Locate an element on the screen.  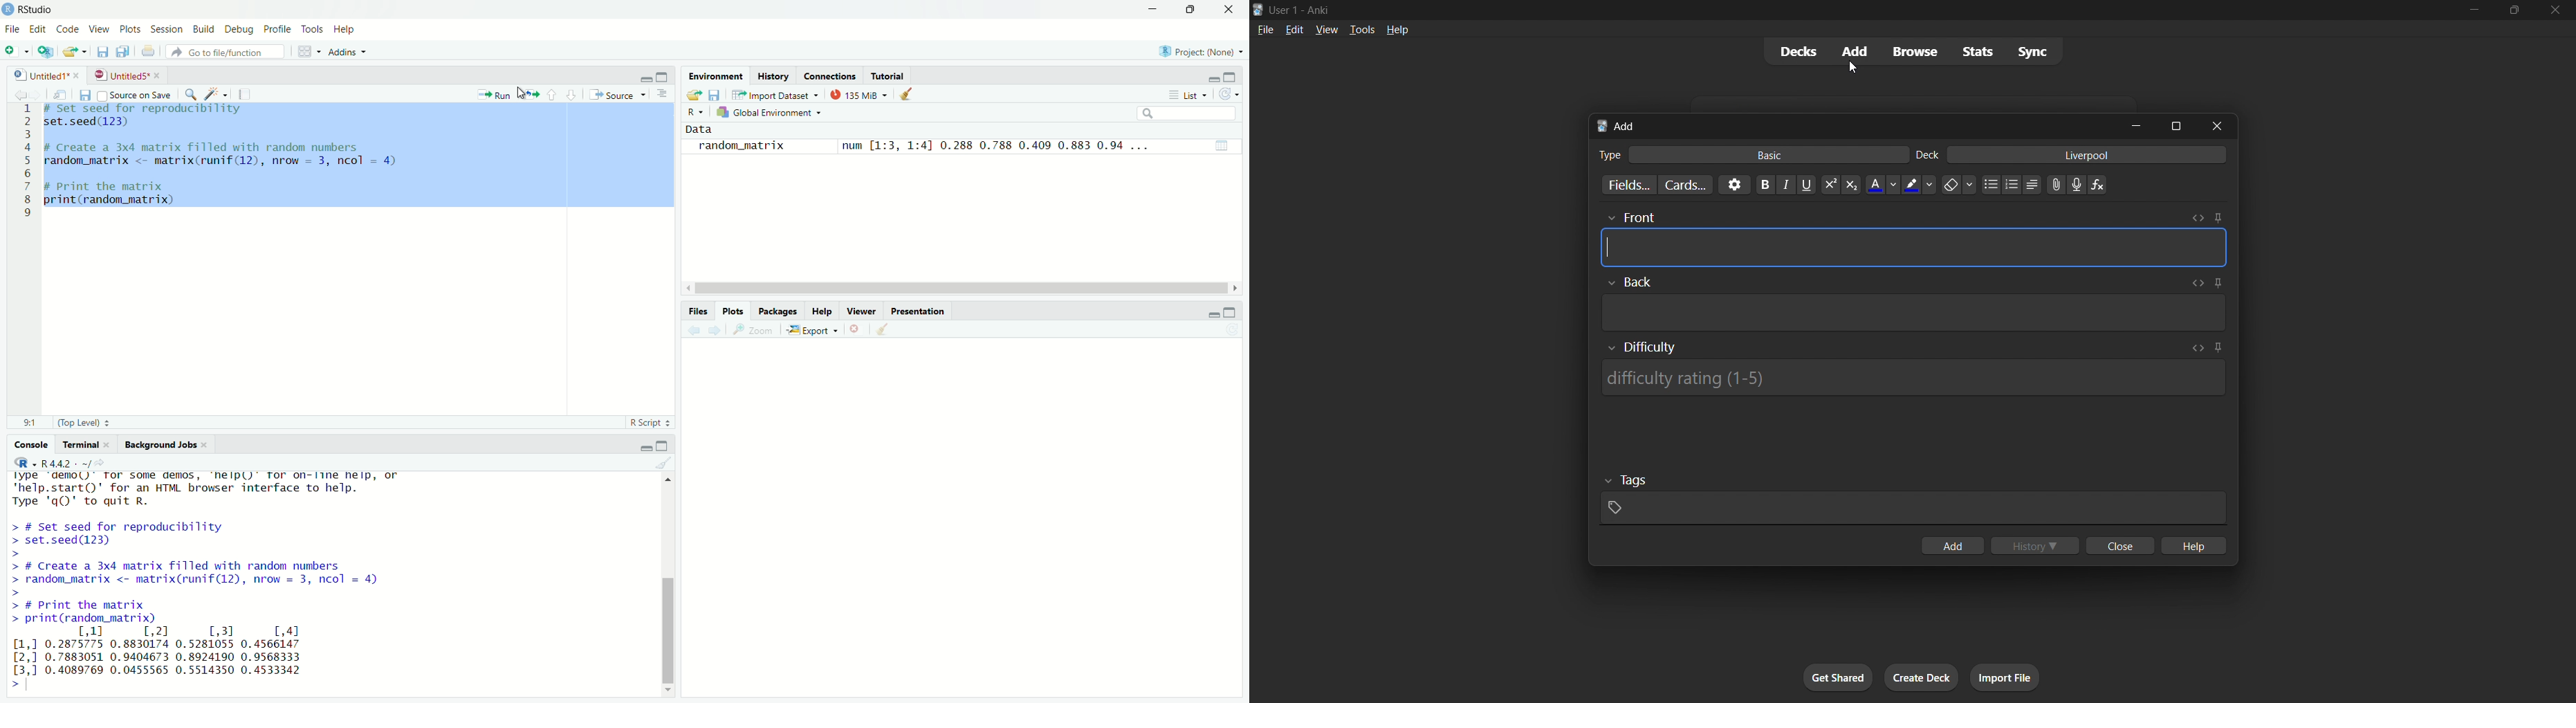
import dataset is located at coordinates (772, 96).